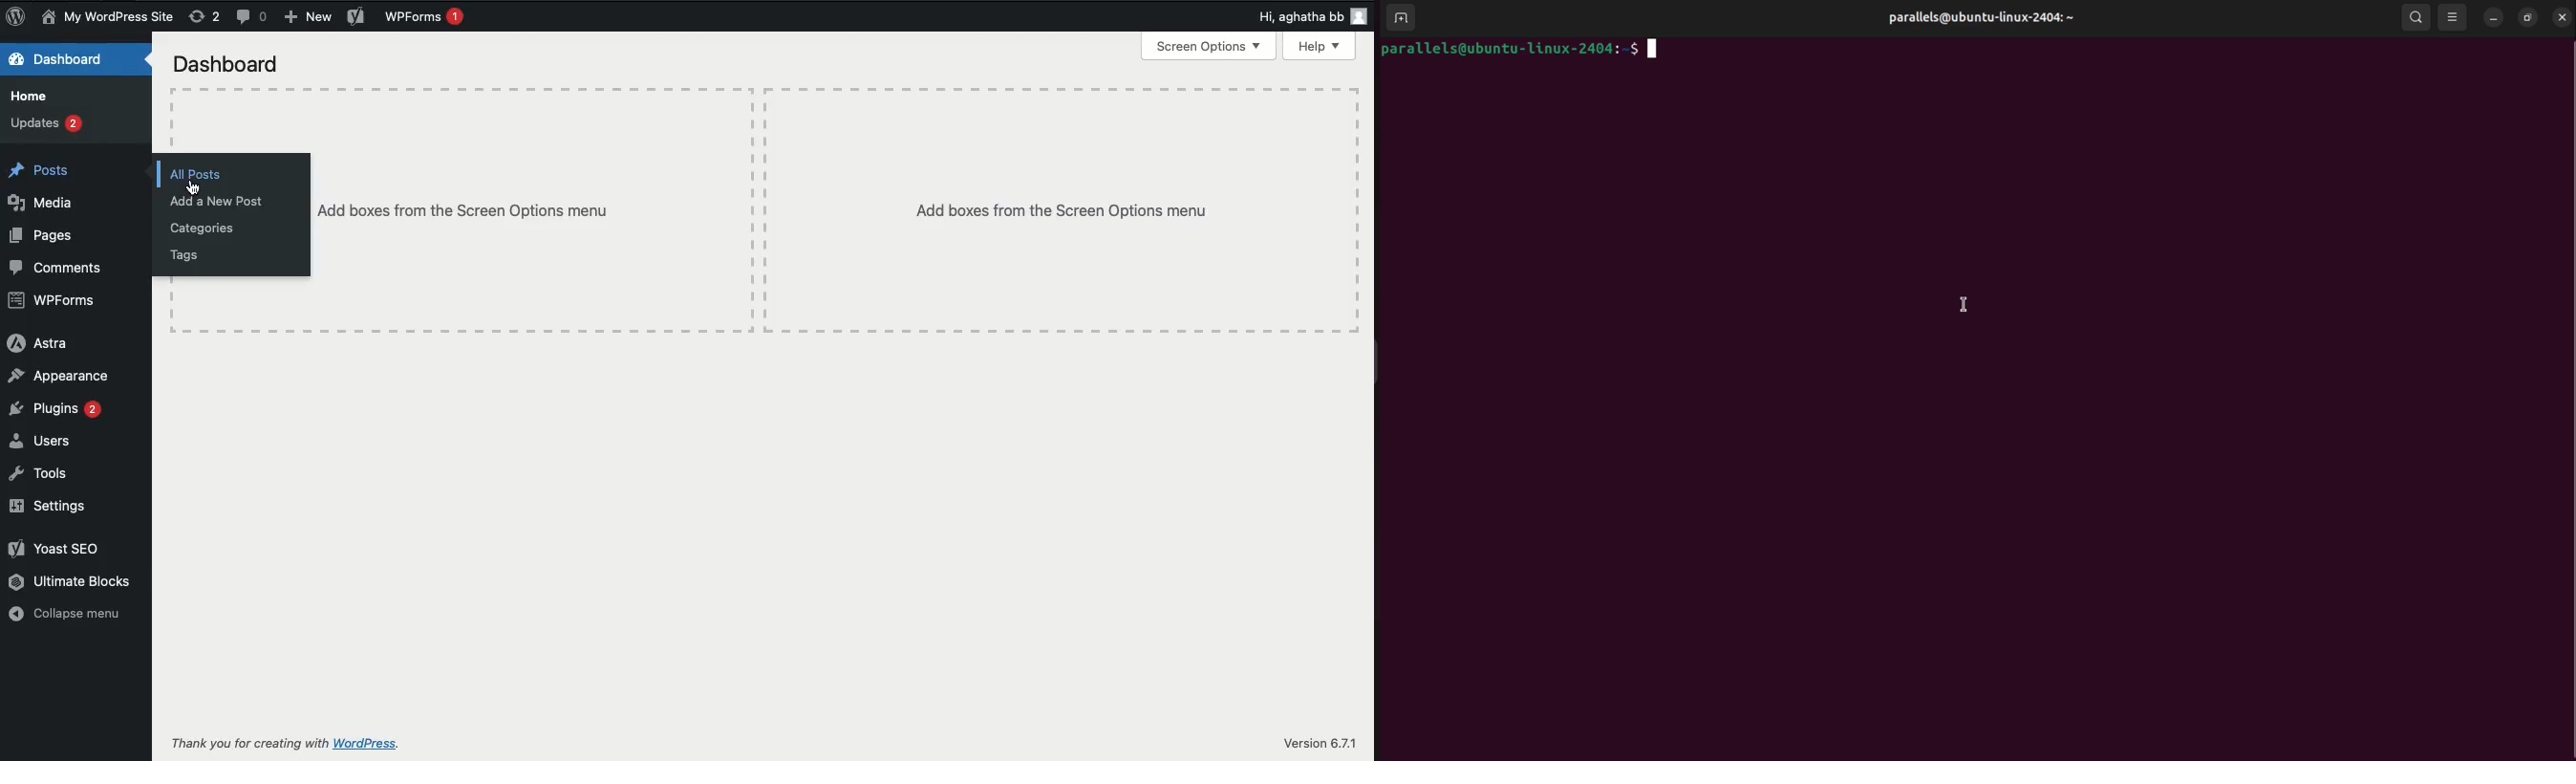 The image size is (2576, 784). What do you see at coordinates (49, 168) in the screenshot?
I see `Posts` at bounding box center [49, 168].